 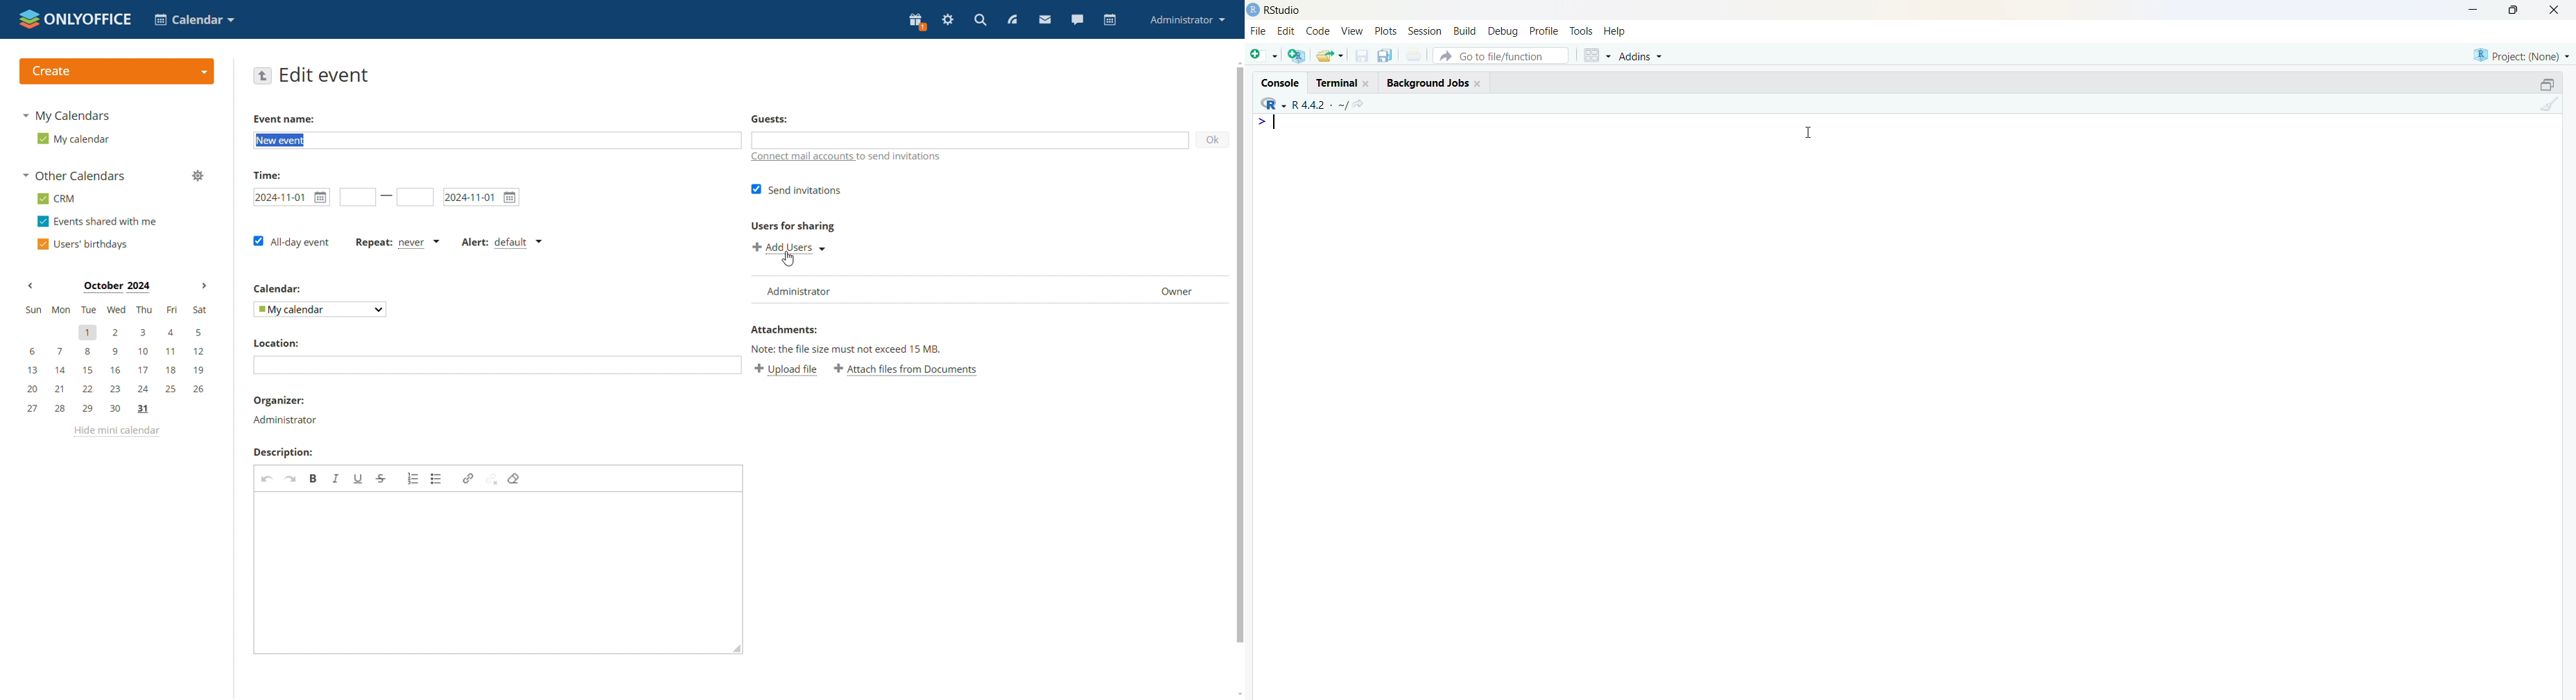 What do you see at coordinates (1353, 31) in the screenshot?
I see `View` at bounding box center [1353, 31].